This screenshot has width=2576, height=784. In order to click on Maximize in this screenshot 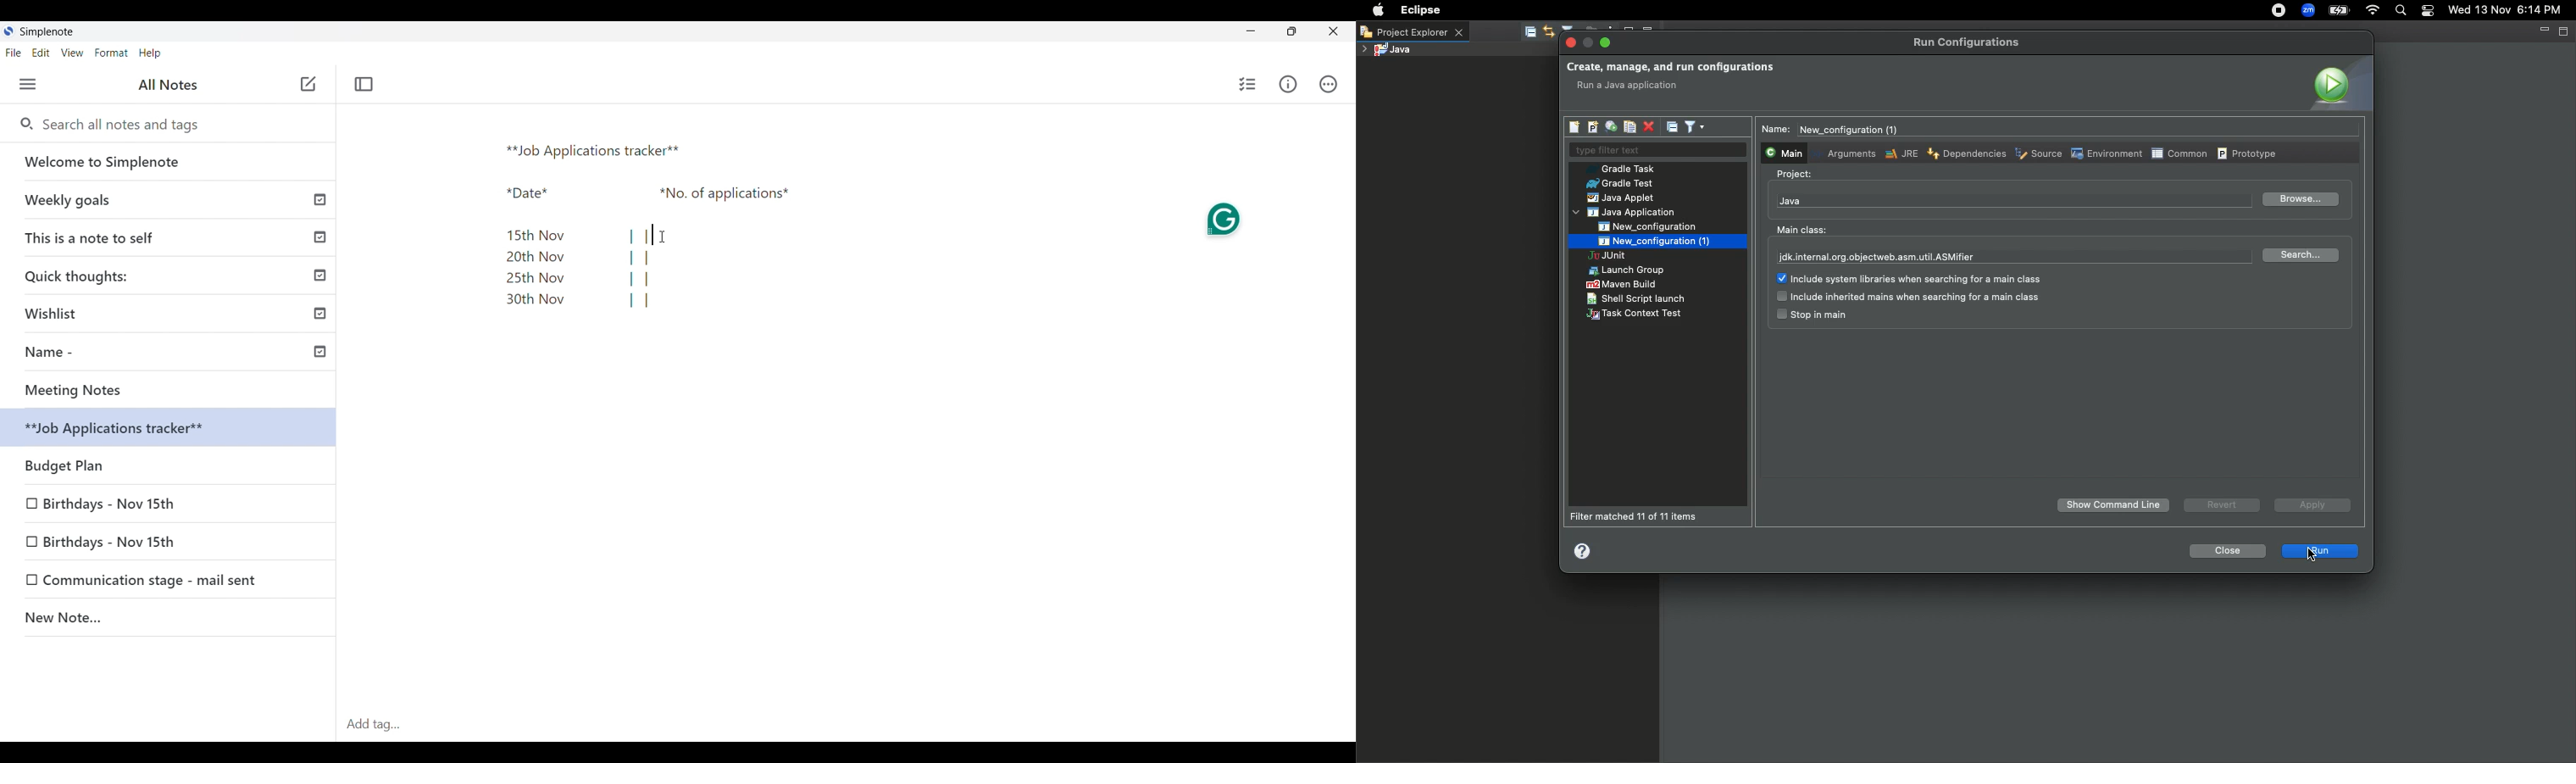, I will do `click(1292, 31)`.